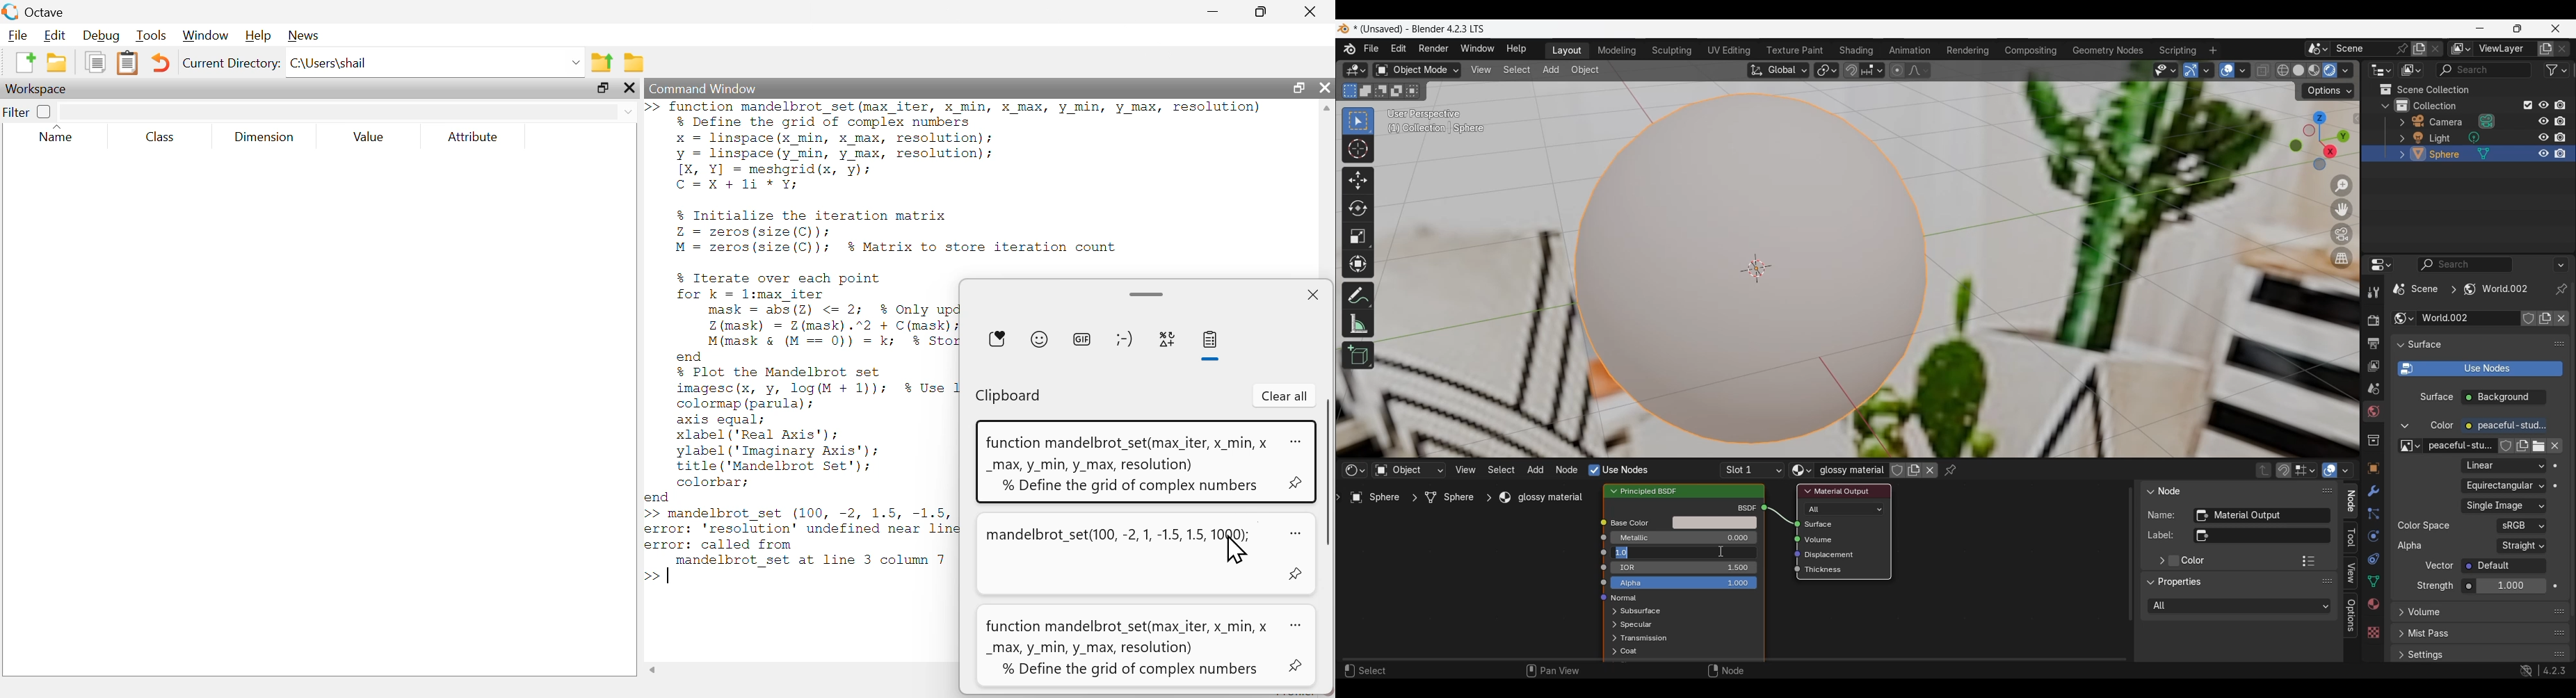  What do you see at coordinates (2461, 446) in the screenshot?
I see `peaceful-stu..` at bounding box center [2461, 446].